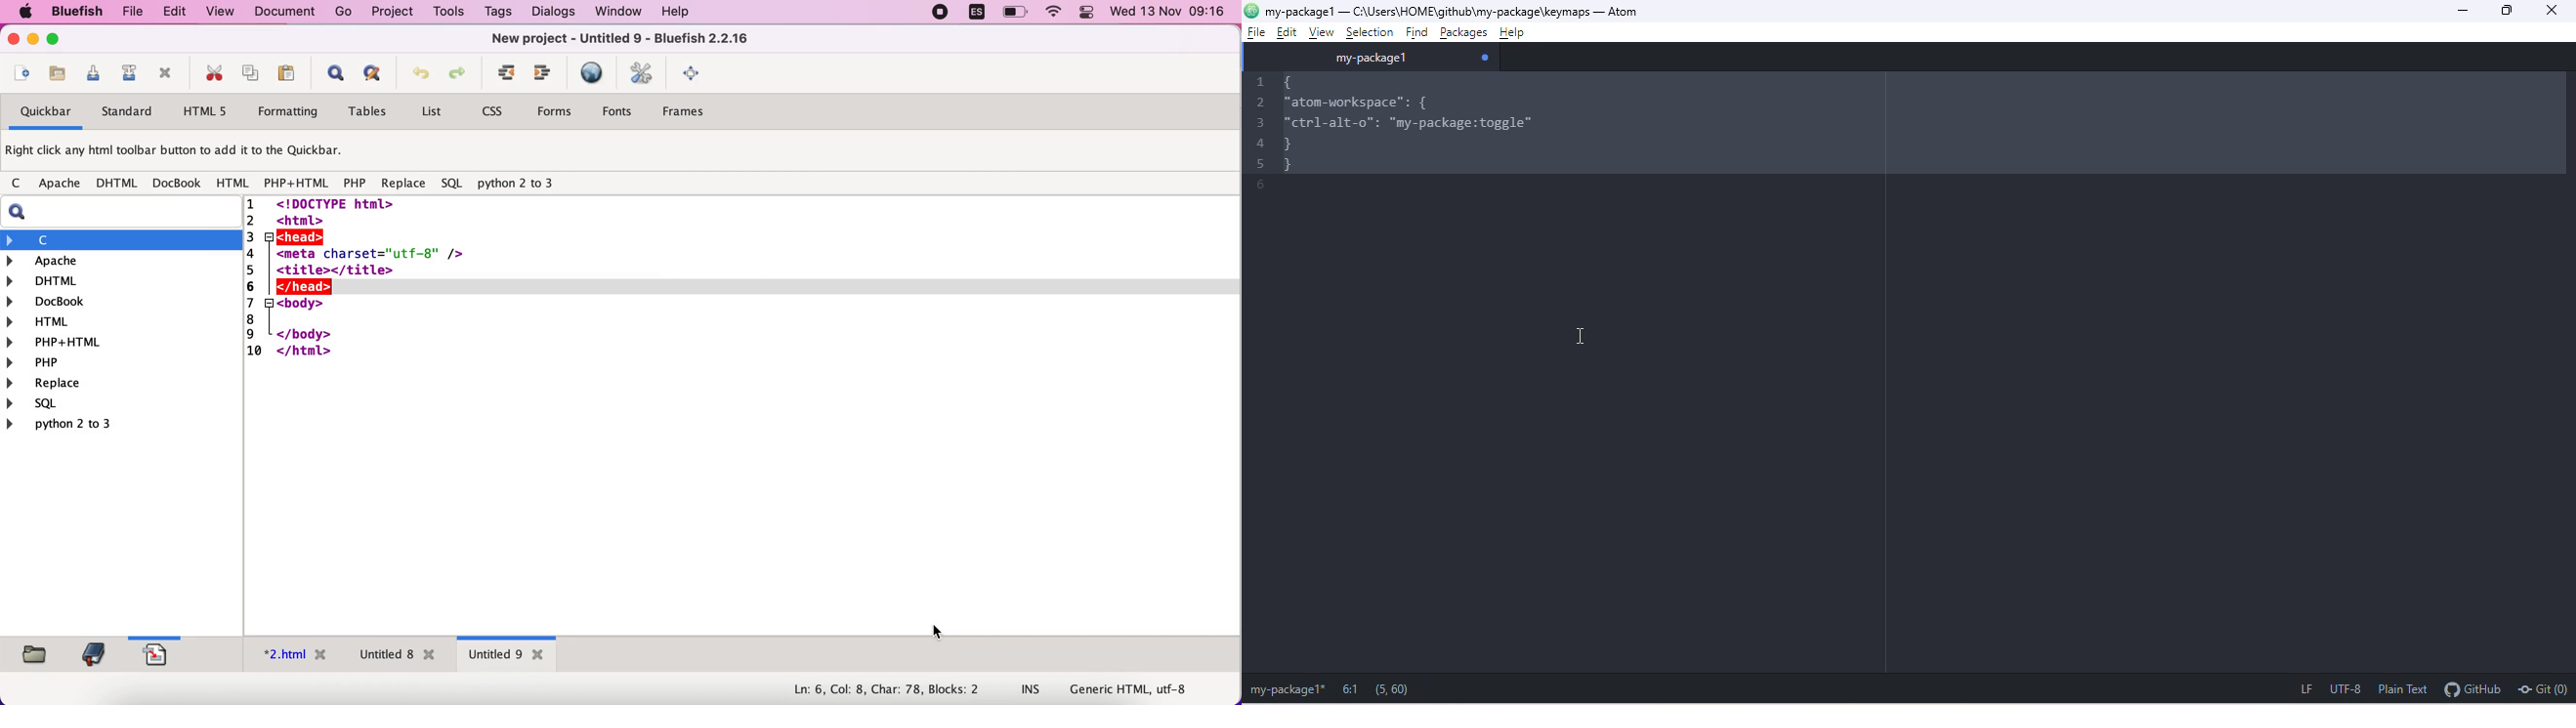 This screenshot has height=728, width=2576. I want to click on file, so click(128, 12).